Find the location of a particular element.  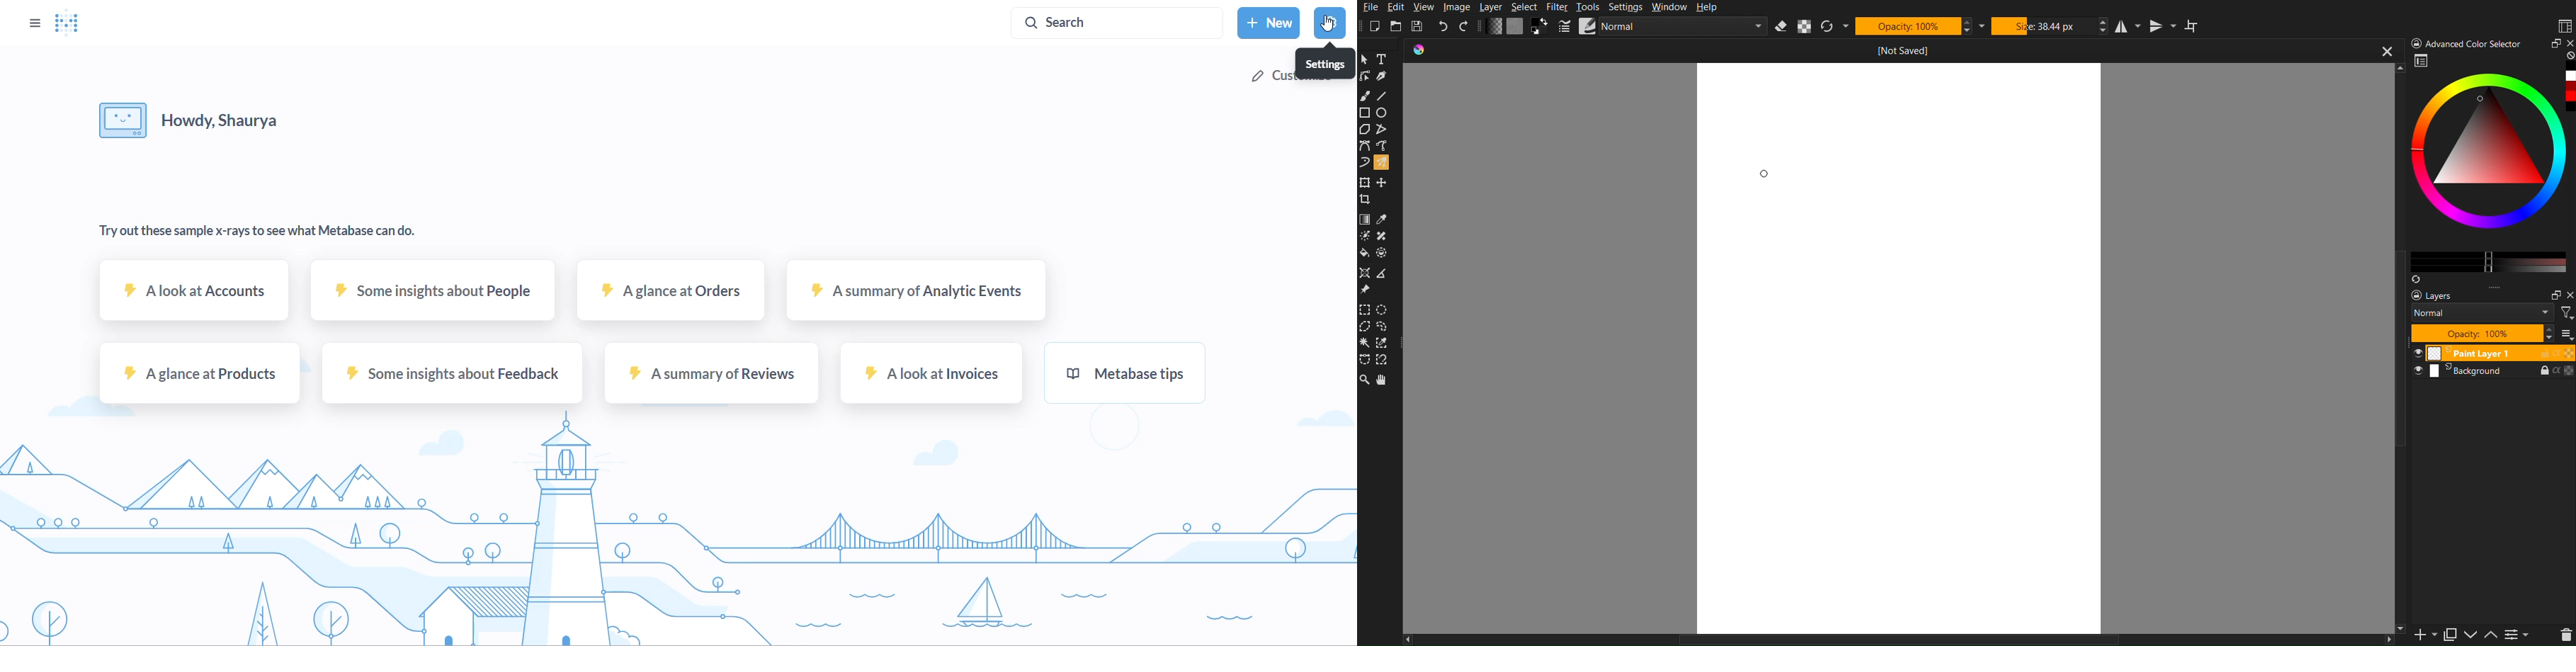

Text is located at coordinates (1386, 58).